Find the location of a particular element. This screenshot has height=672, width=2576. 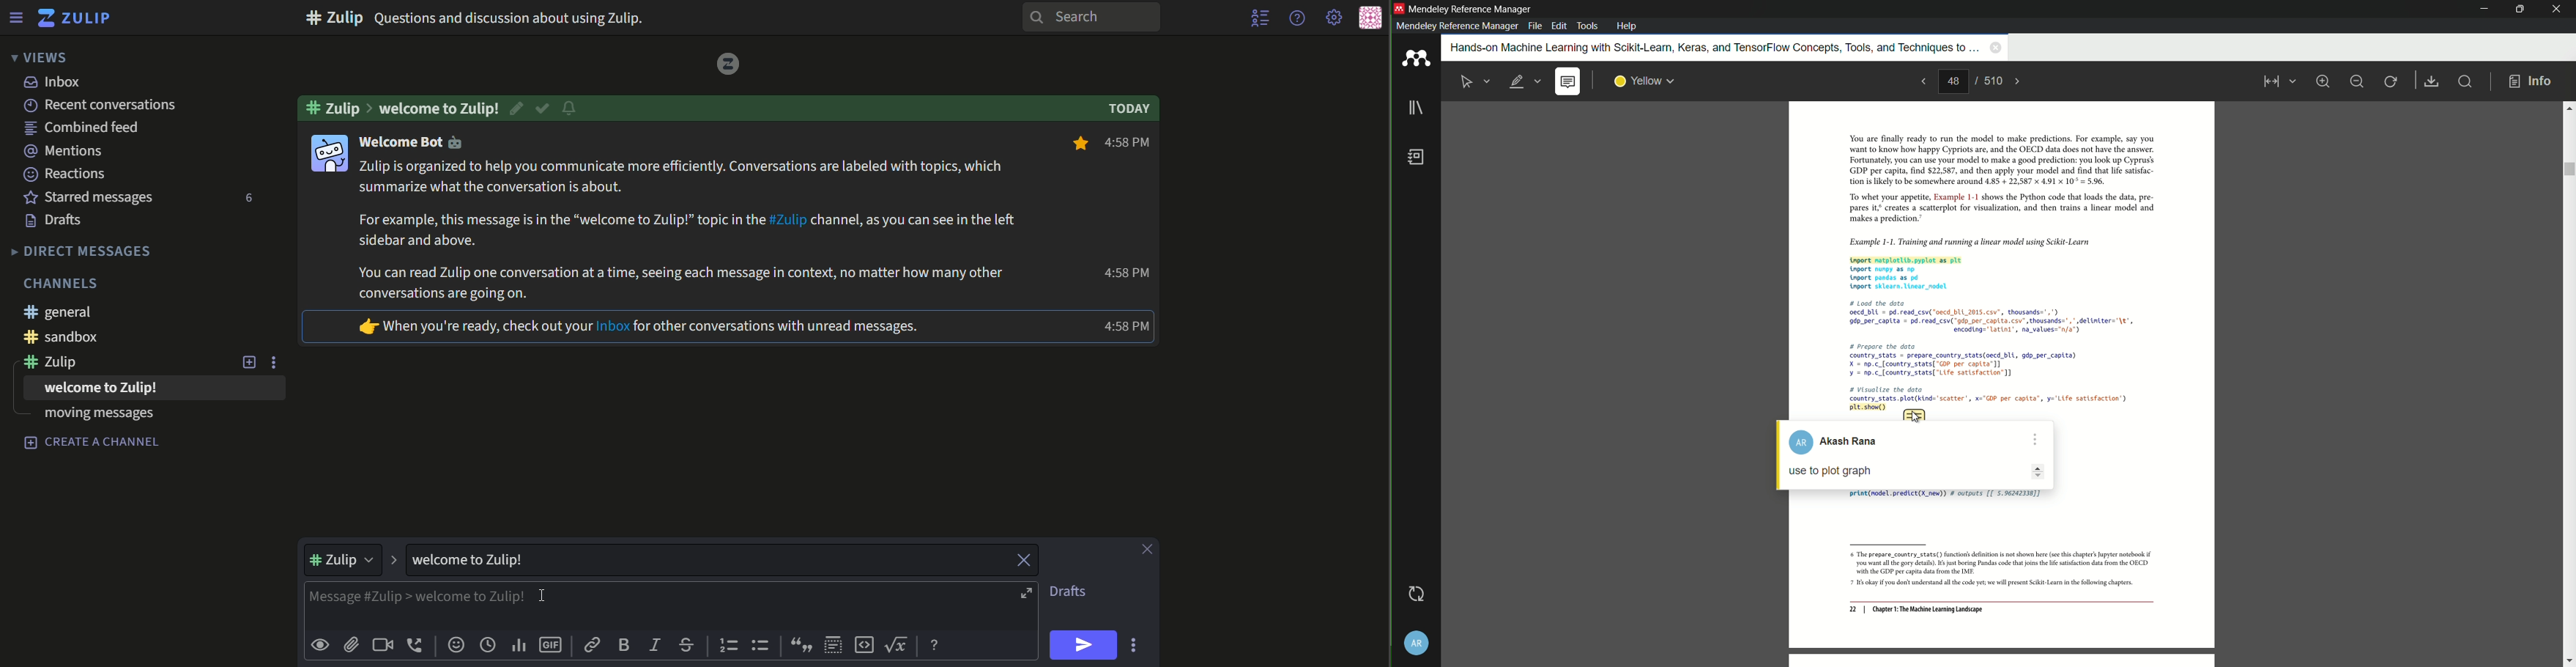

text is located at coordinates (417, 144).